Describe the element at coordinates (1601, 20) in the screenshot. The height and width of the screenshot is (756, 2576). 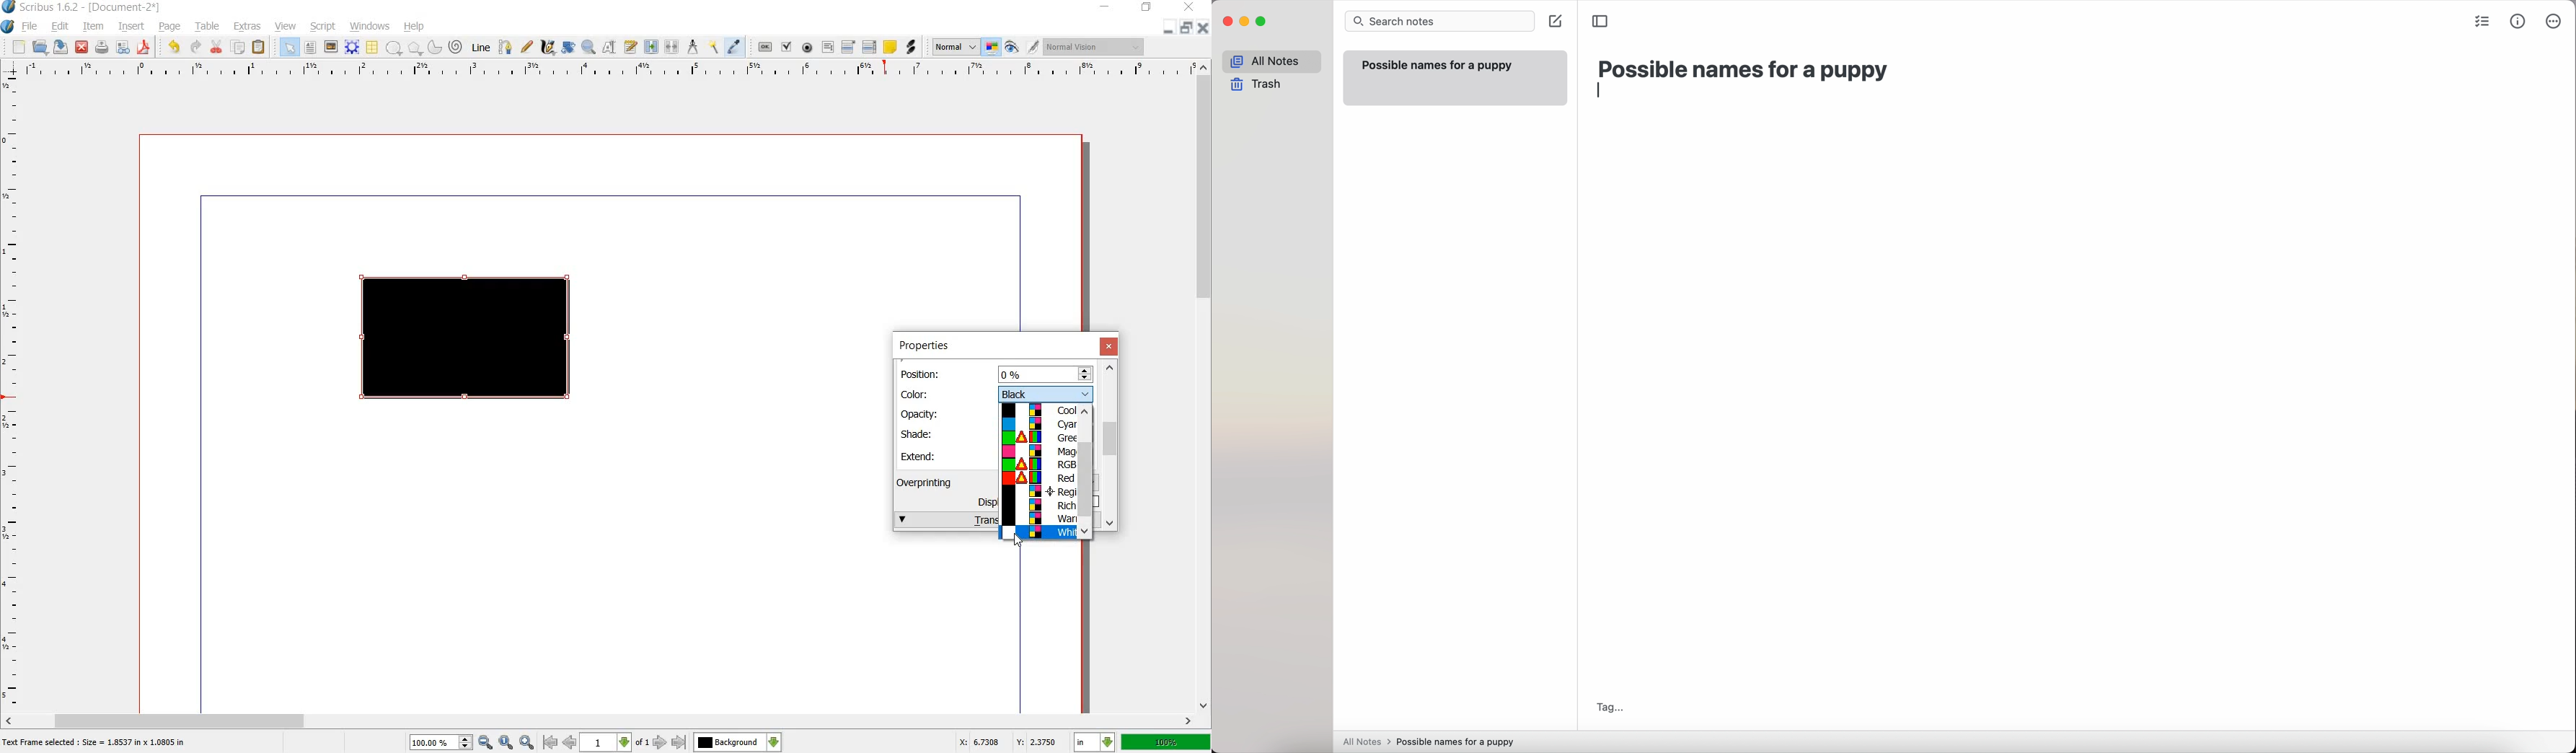
I see `toggle sidebar` at that location.